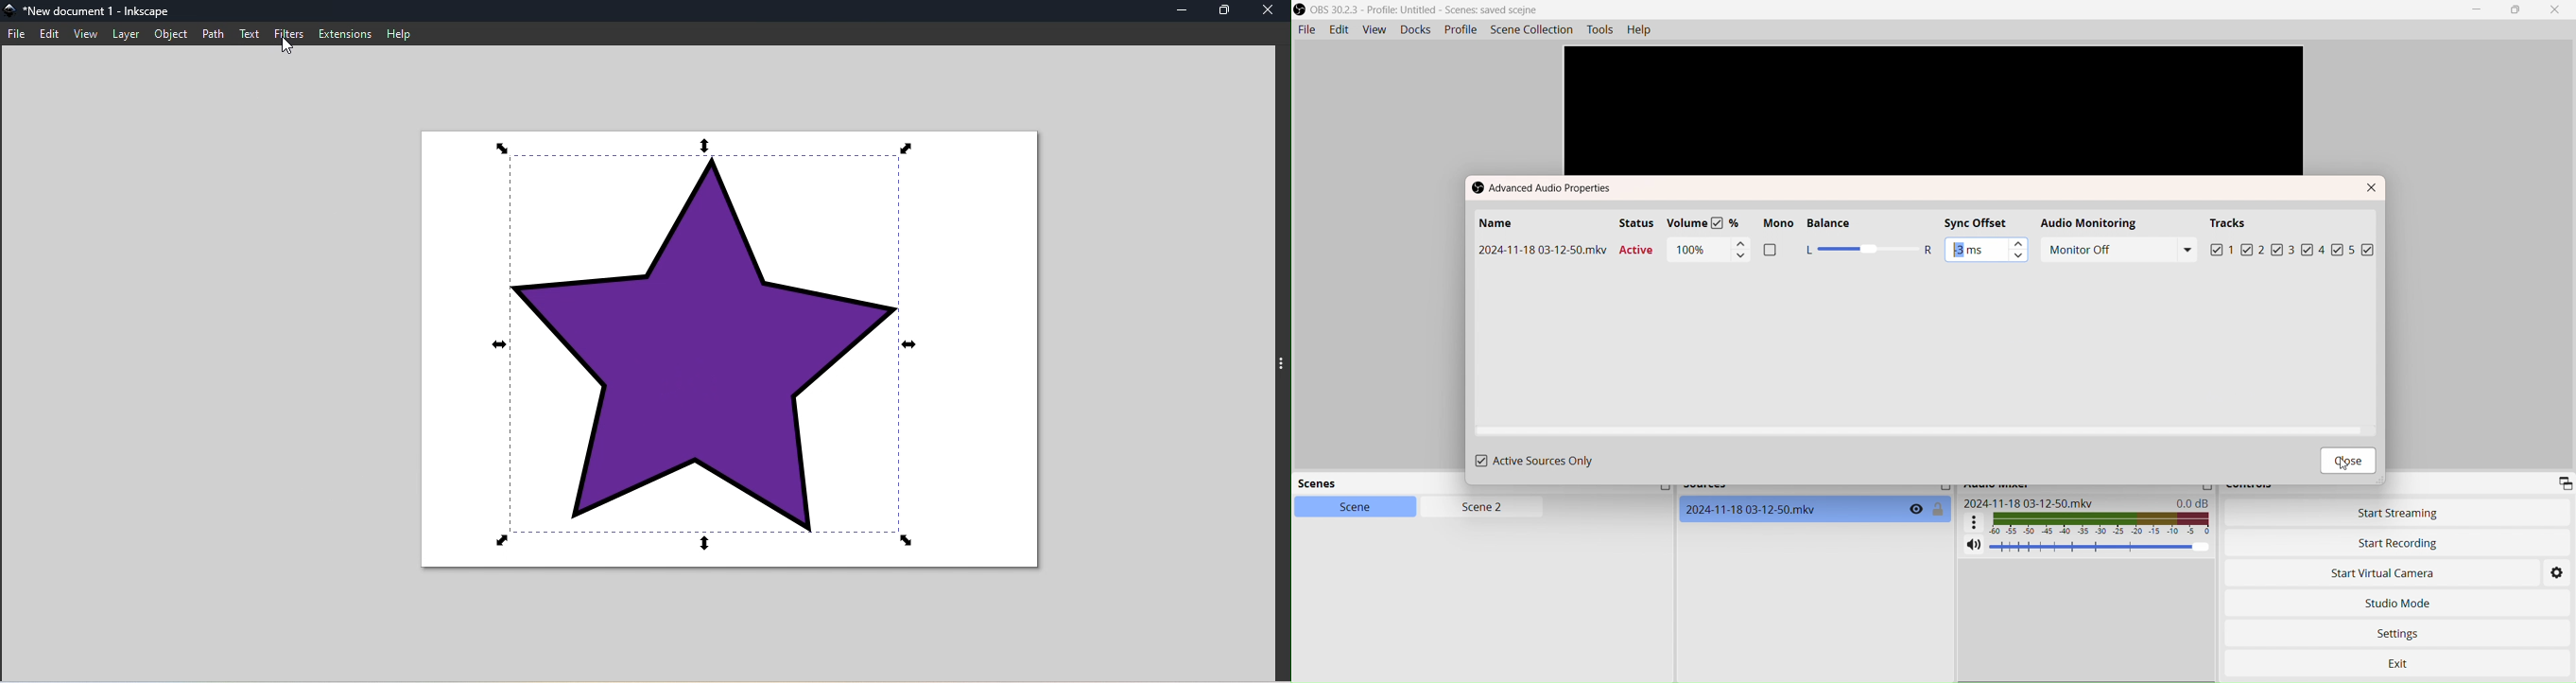  I want to click on Scenes, so click(1327, 485).